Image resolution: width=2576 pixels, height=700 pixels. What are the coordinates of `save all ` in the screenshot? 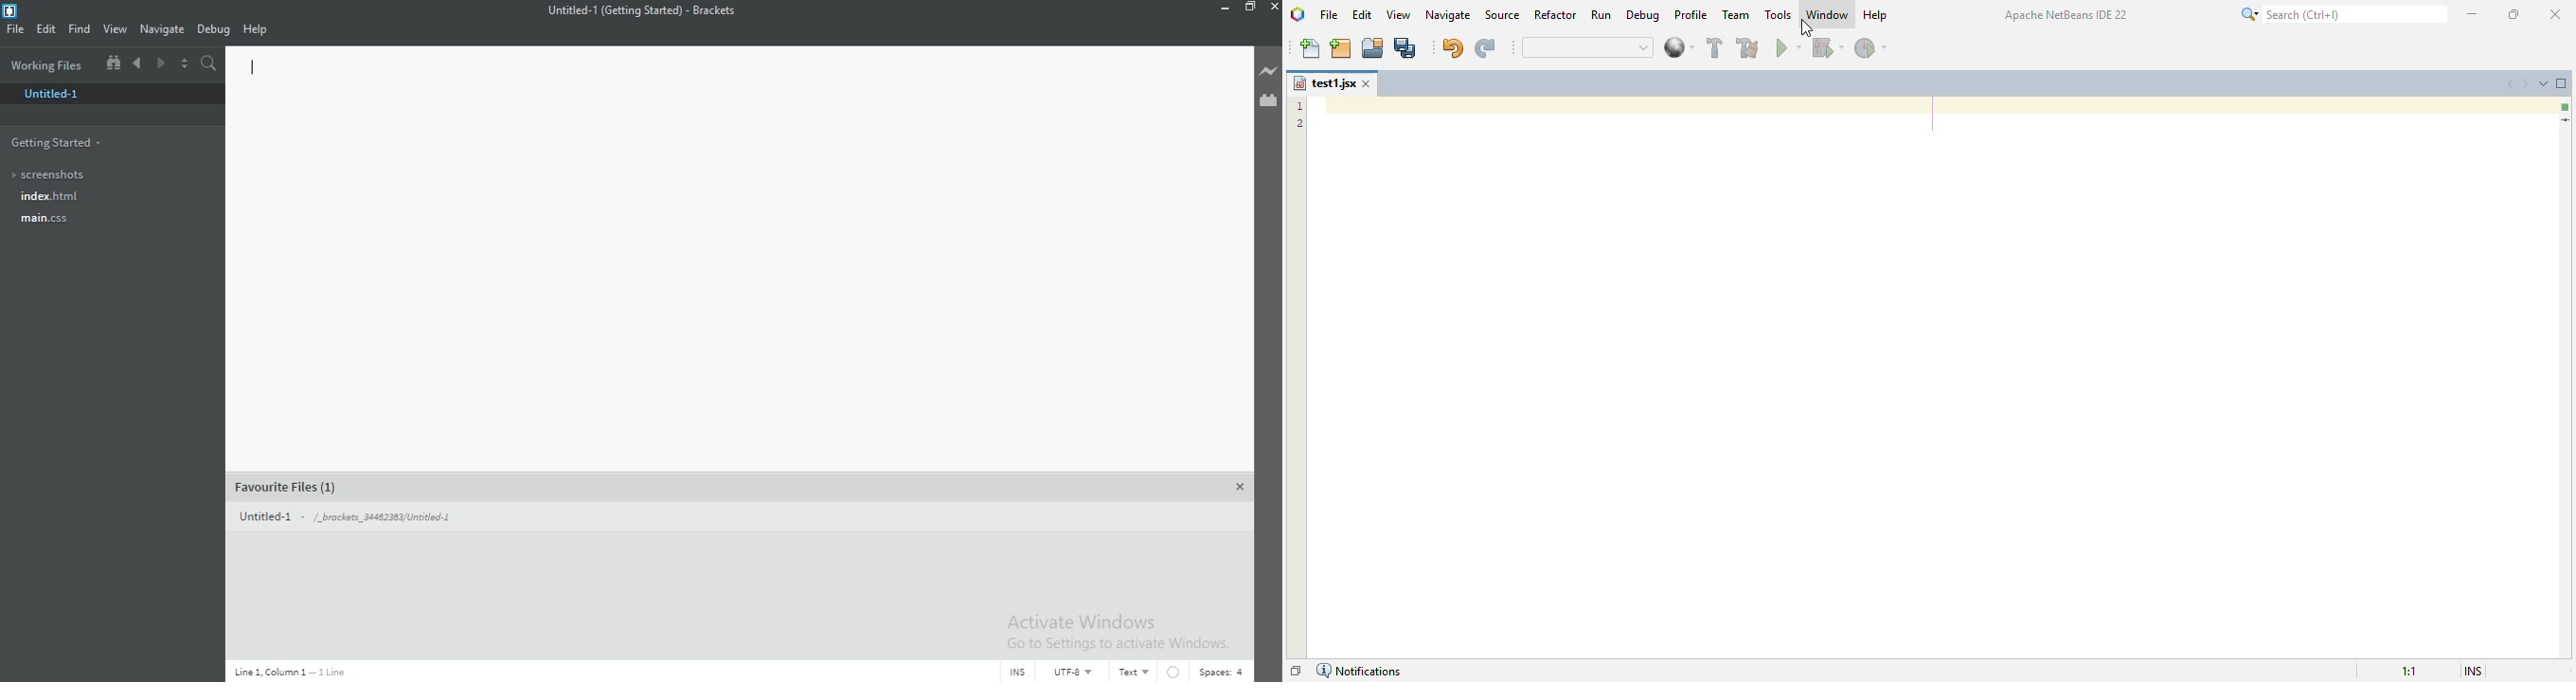 It's located at (1406, 48).